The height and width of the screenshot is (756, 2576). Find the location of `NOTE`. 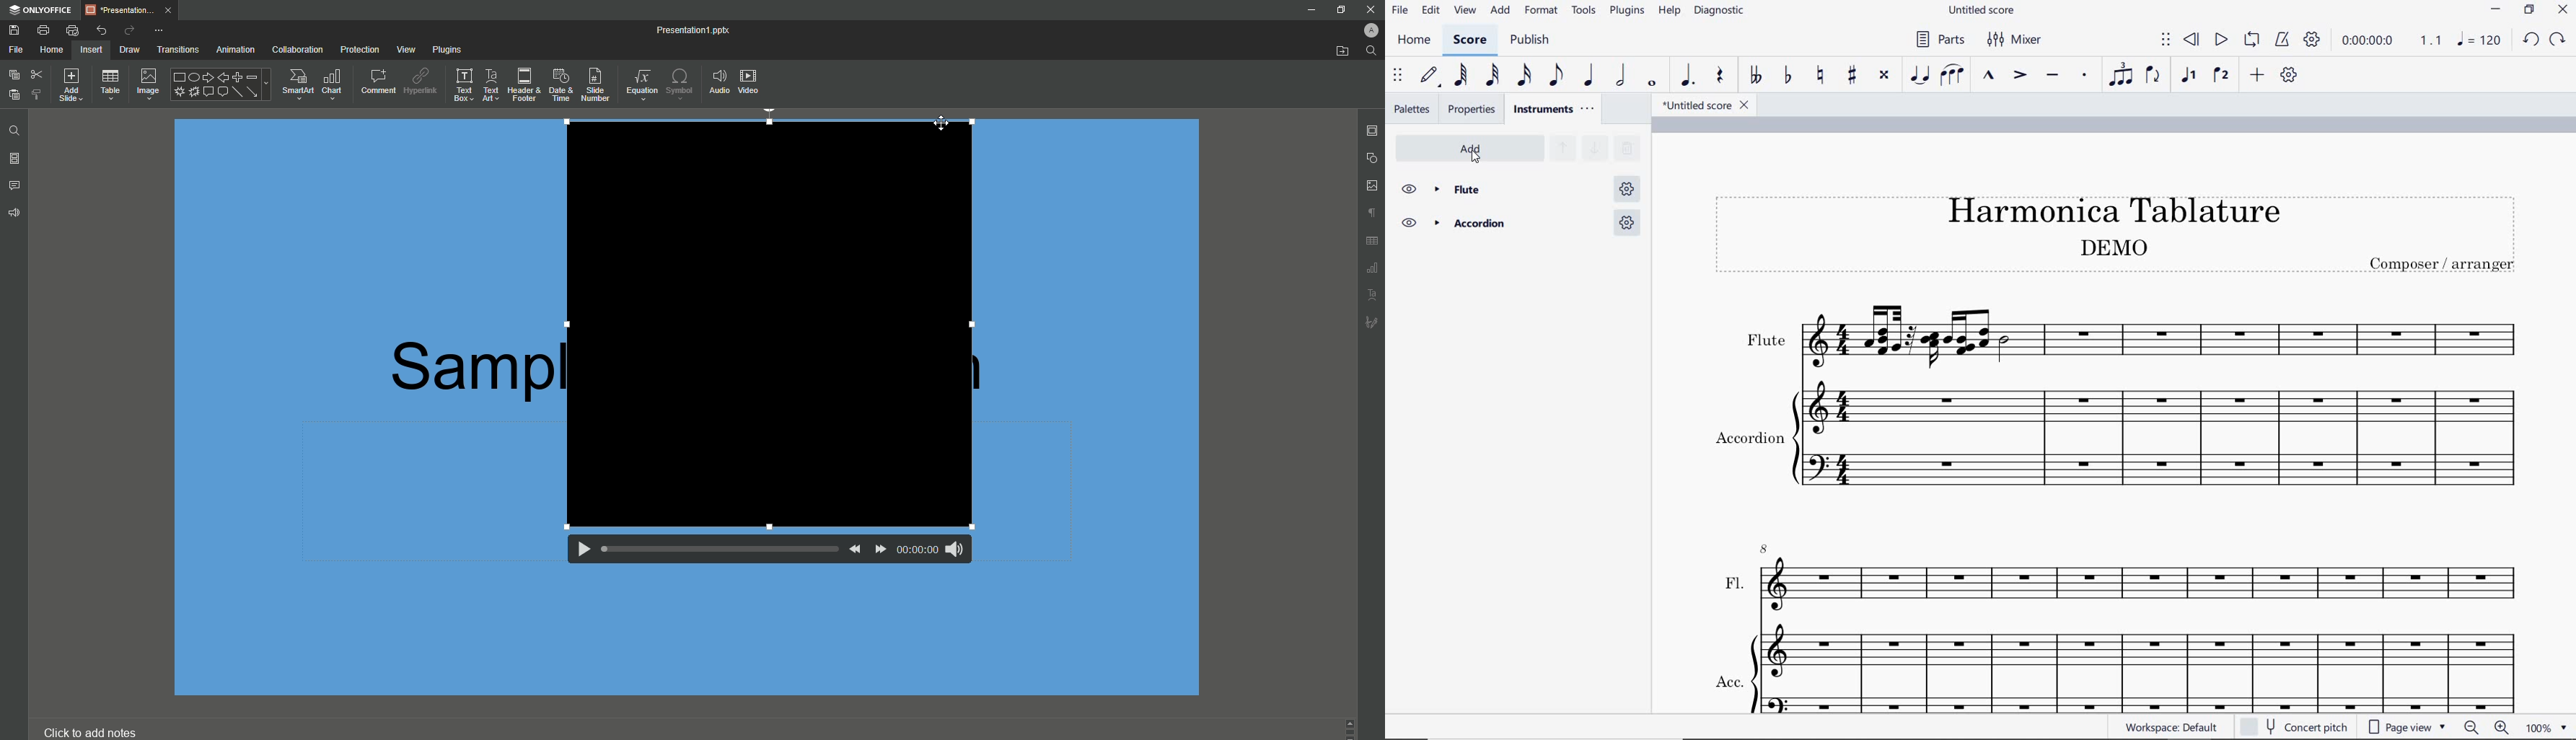

NOTE is located at coordinates (2480, 42).